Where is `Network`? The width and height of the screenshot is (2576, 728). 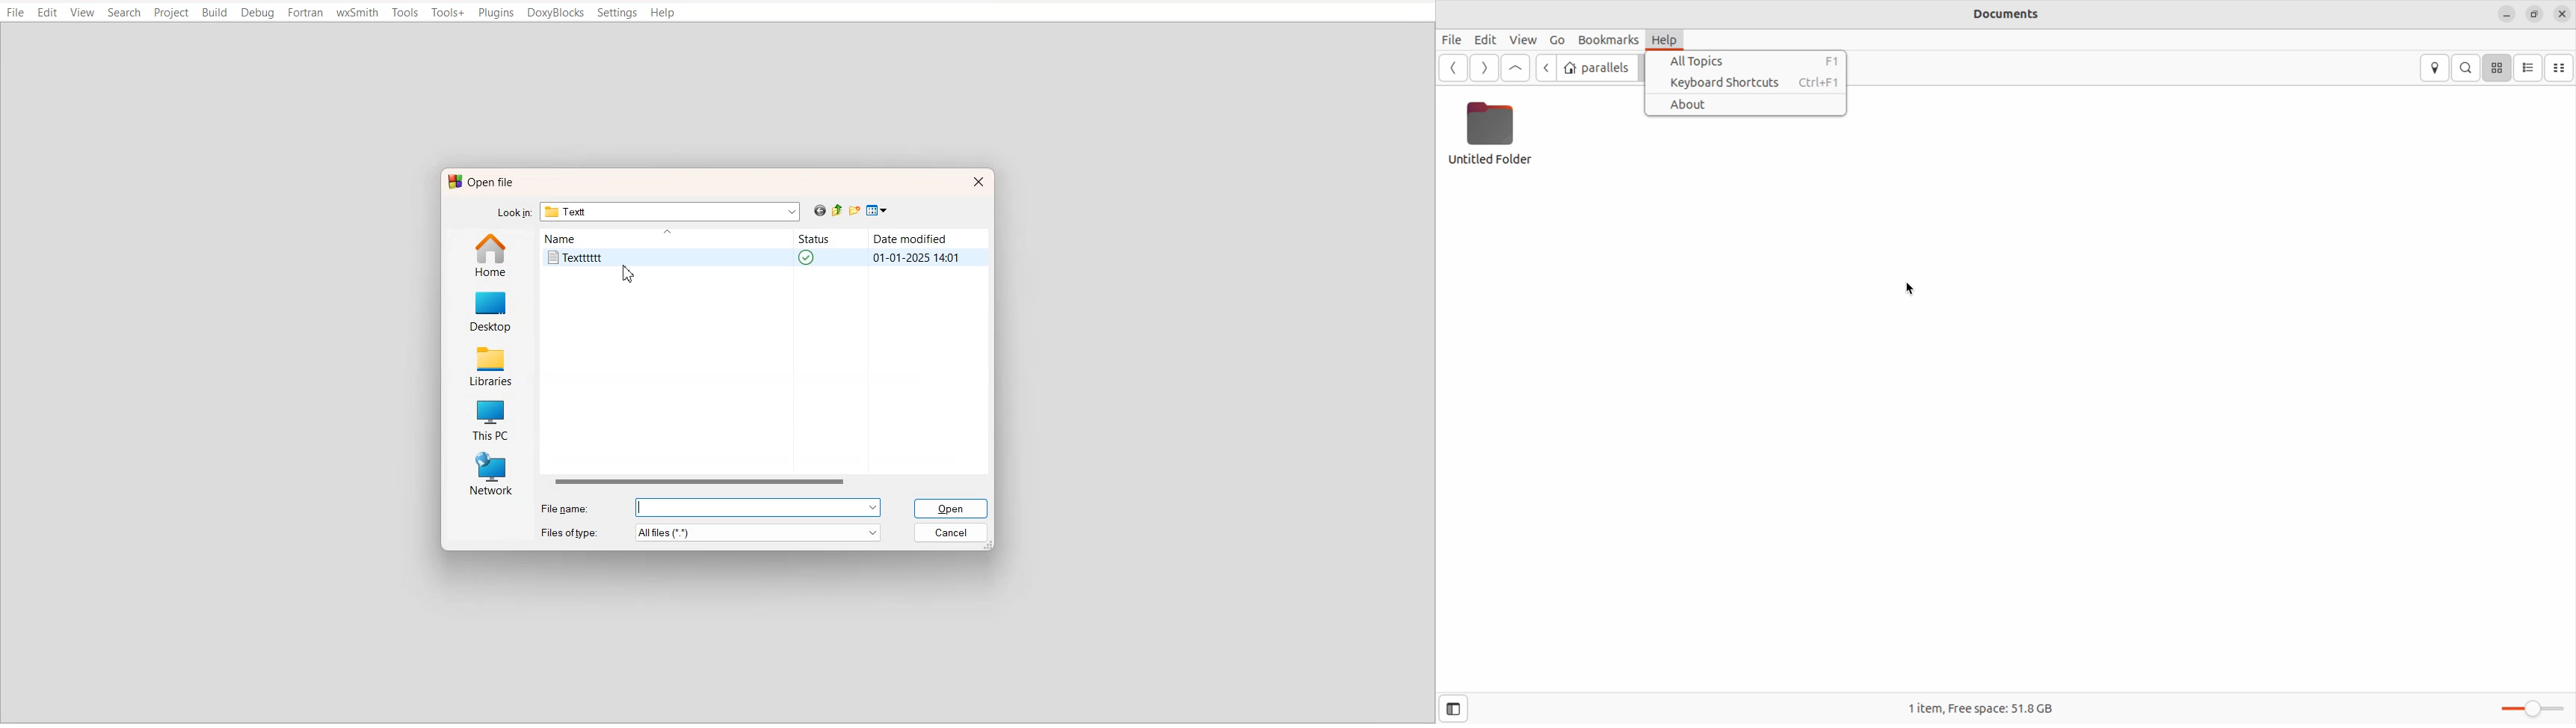 Network is located at coordinates (493, 473).